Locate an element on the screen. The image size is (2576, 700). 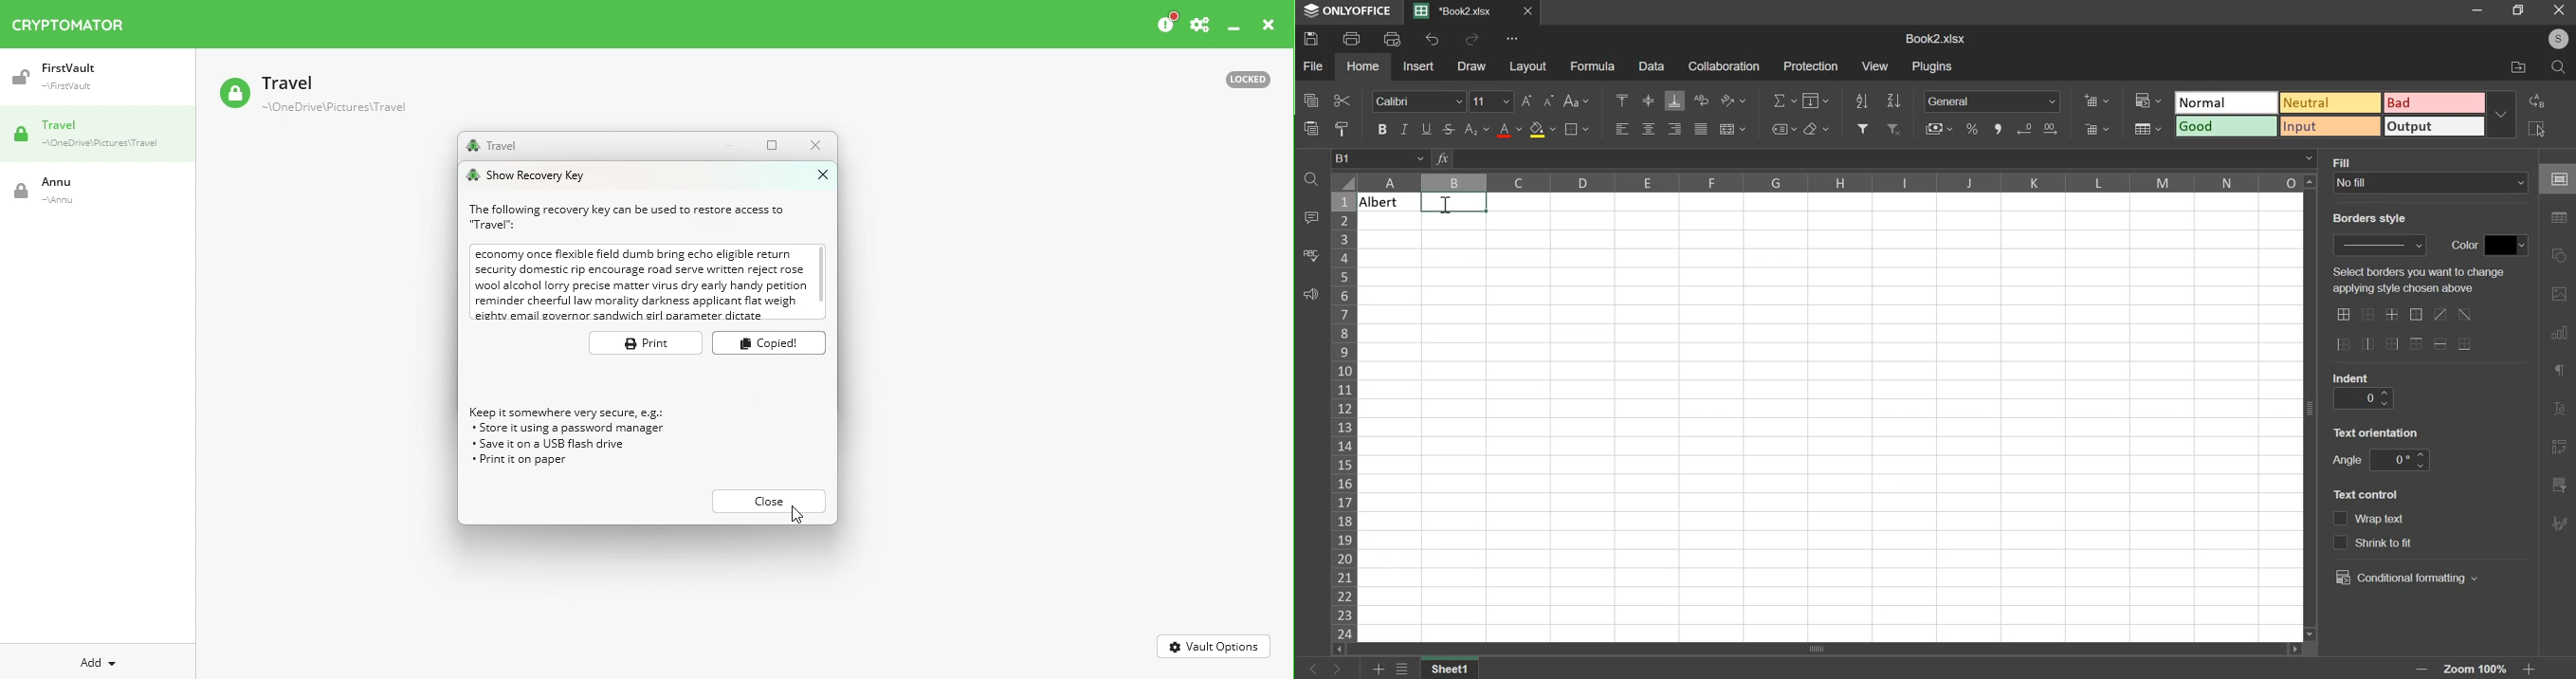
data is located at coordinates (1654, 66).